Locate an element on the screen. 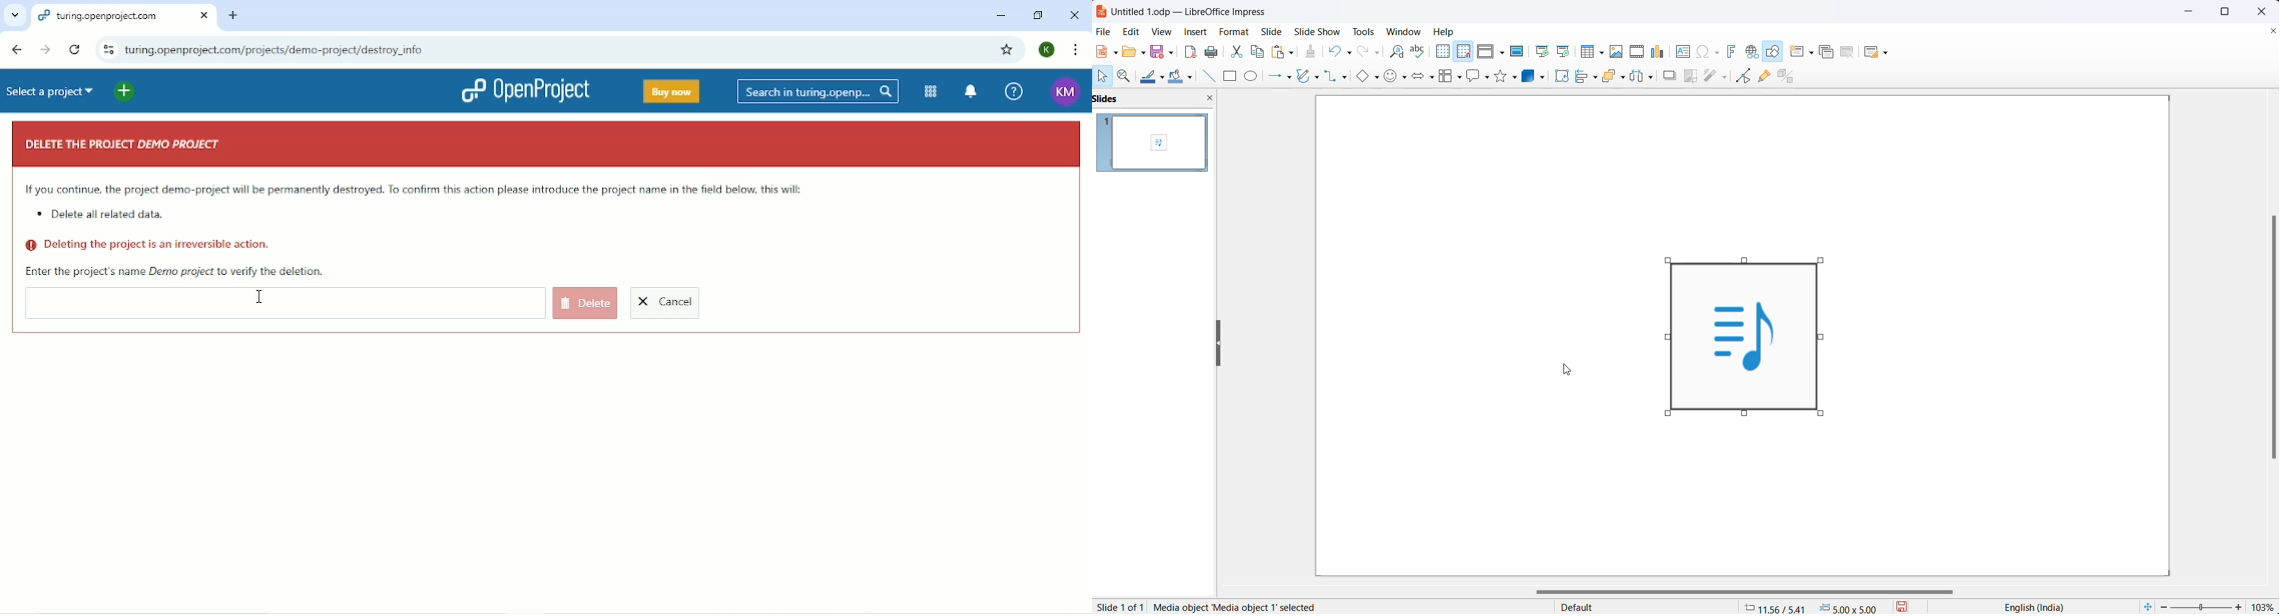 The width and height of the screenshot is (2296, 616). insert table is located at coordinates (1588, 52).